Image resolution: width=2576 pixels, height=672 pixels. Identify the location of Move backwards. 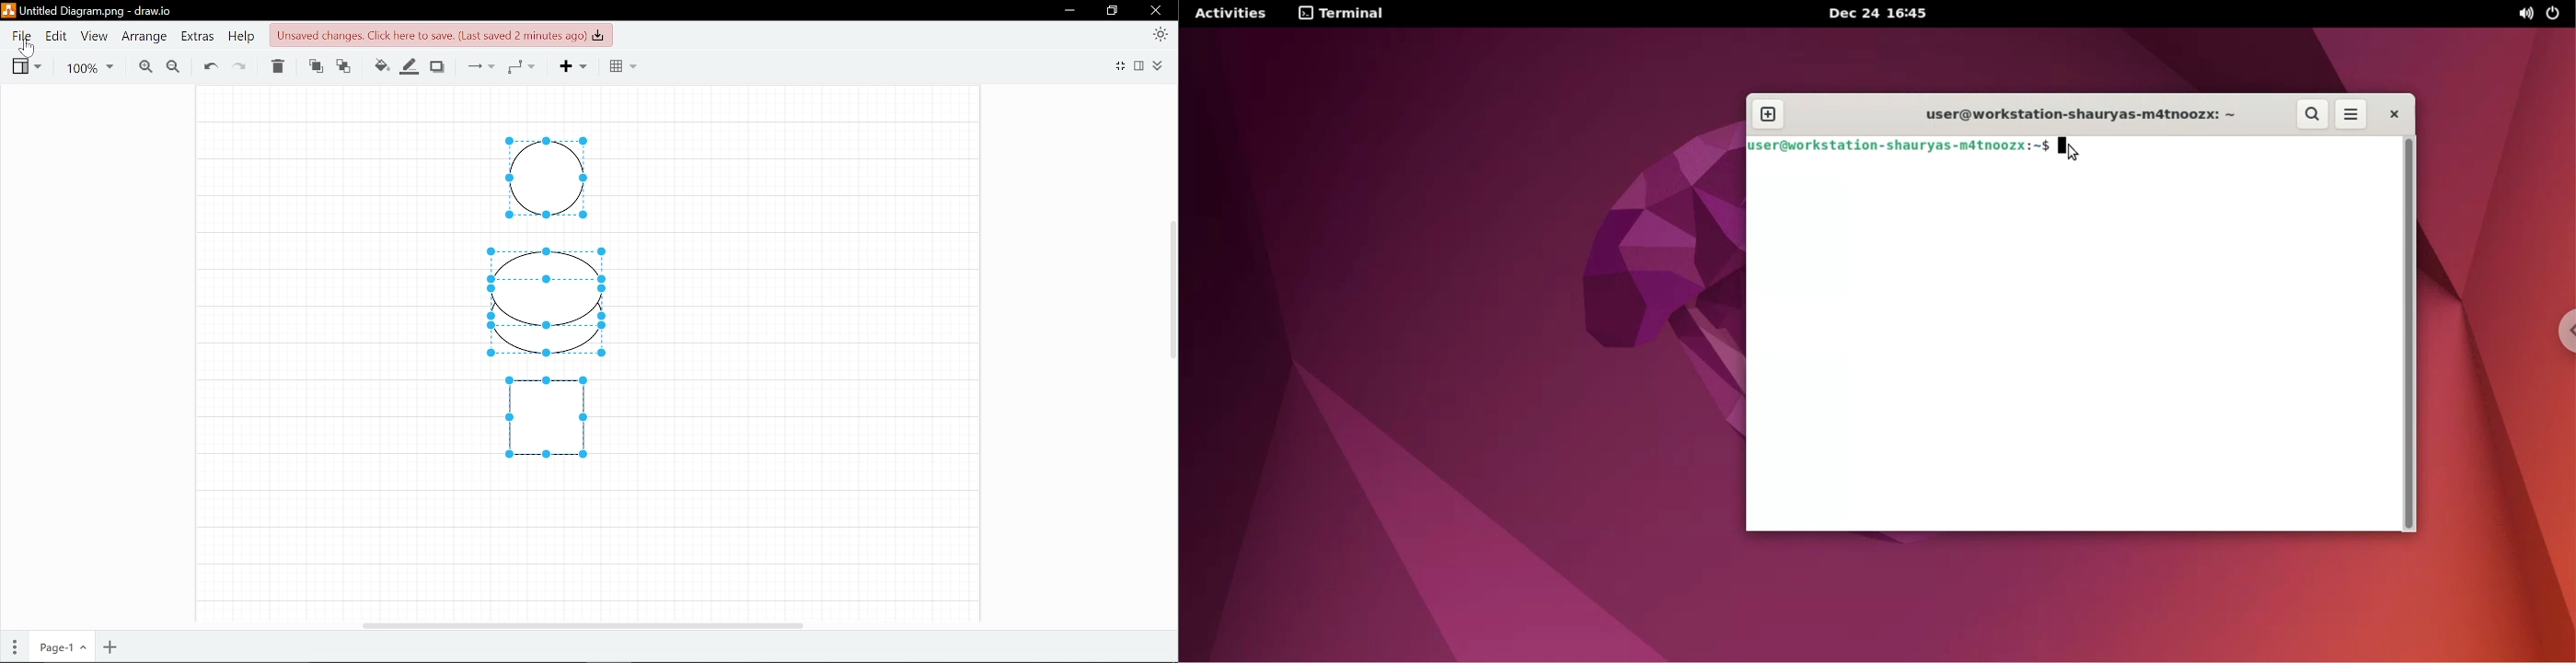
(346, 66).